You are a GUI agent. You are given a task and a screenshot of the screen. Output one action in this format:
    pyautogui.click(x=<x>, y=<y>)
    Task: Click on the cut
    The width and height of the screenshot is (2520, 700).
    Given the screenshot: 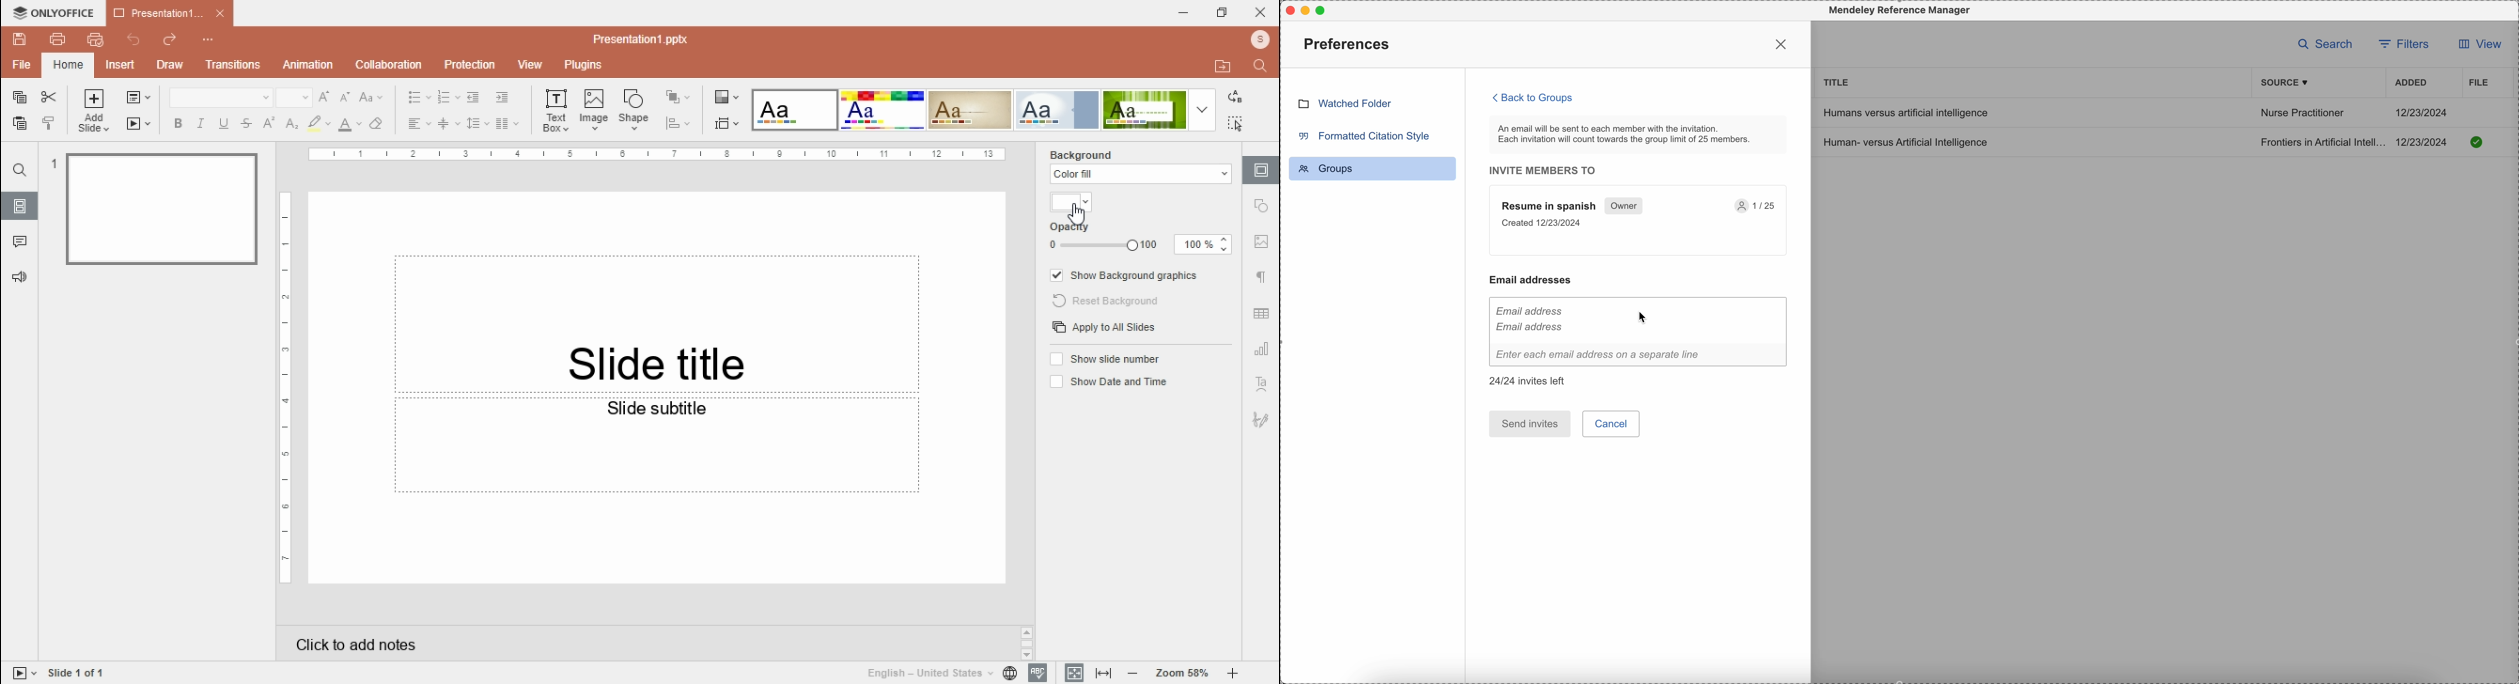 What is the action you would take?
    pyautogui.click(x=48, y=97)
    